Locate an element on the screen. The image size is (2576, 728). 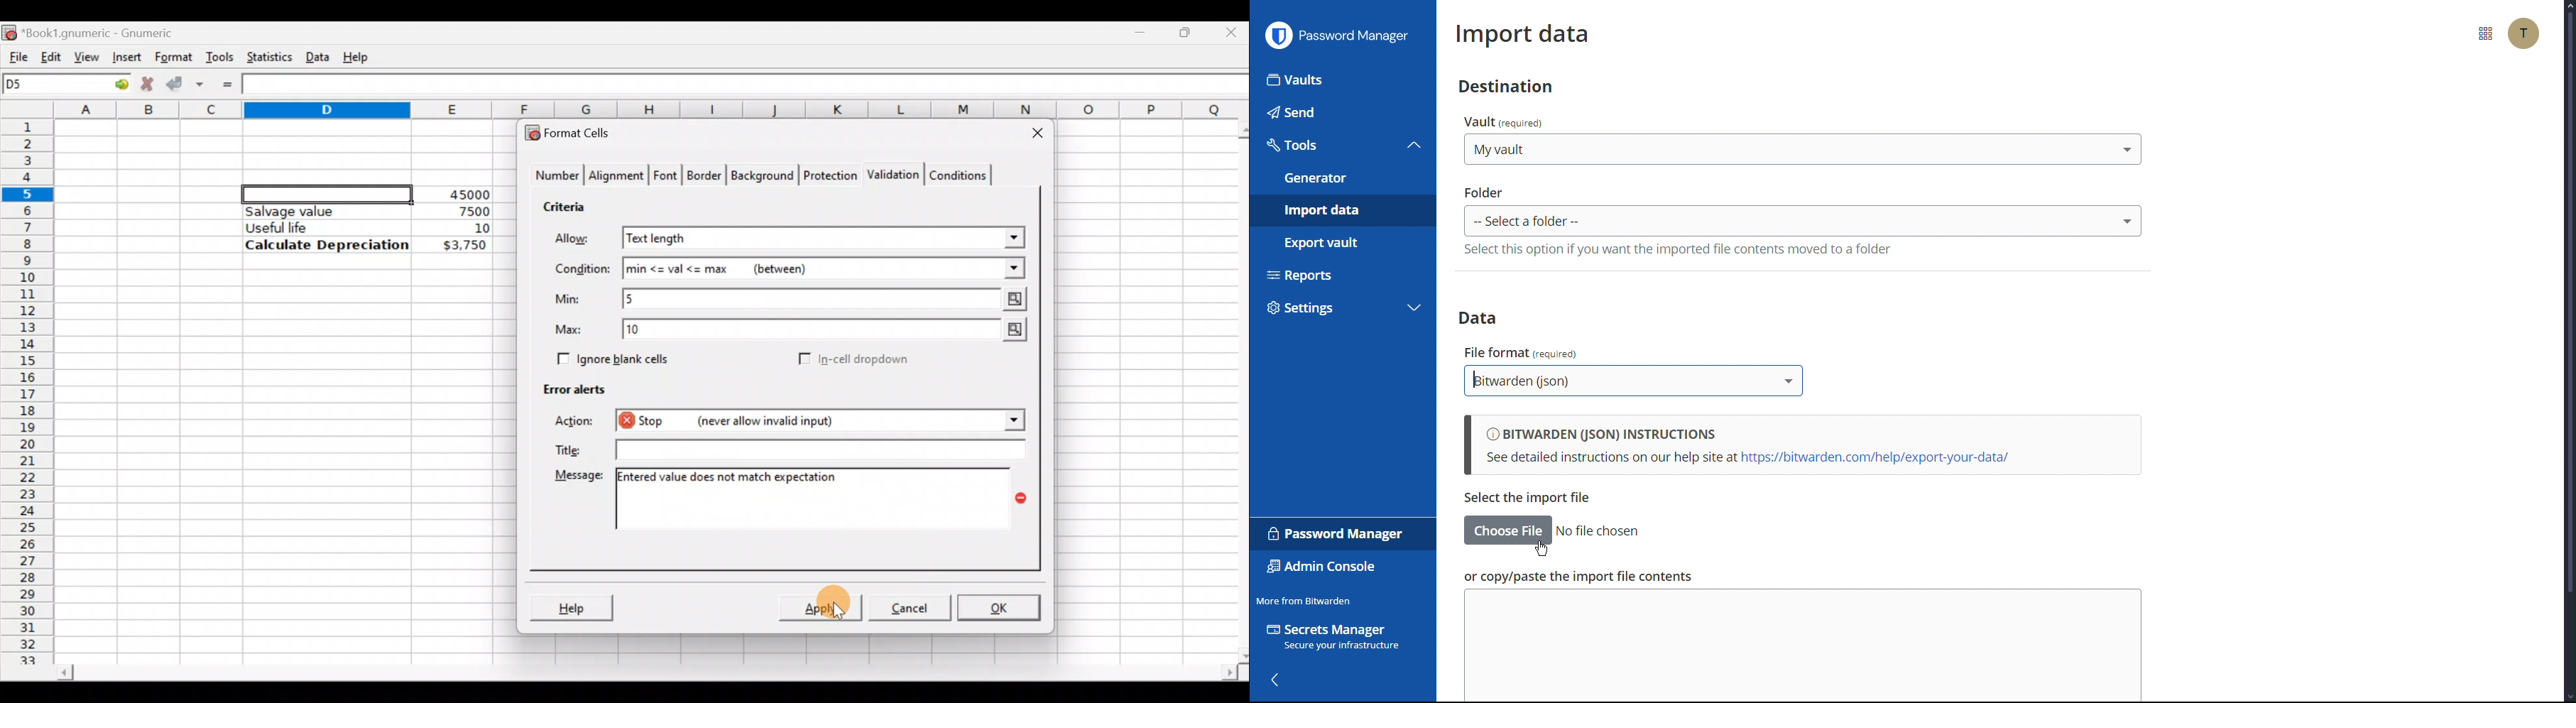
Secrets Manager is located at coordinates (1336, 638).